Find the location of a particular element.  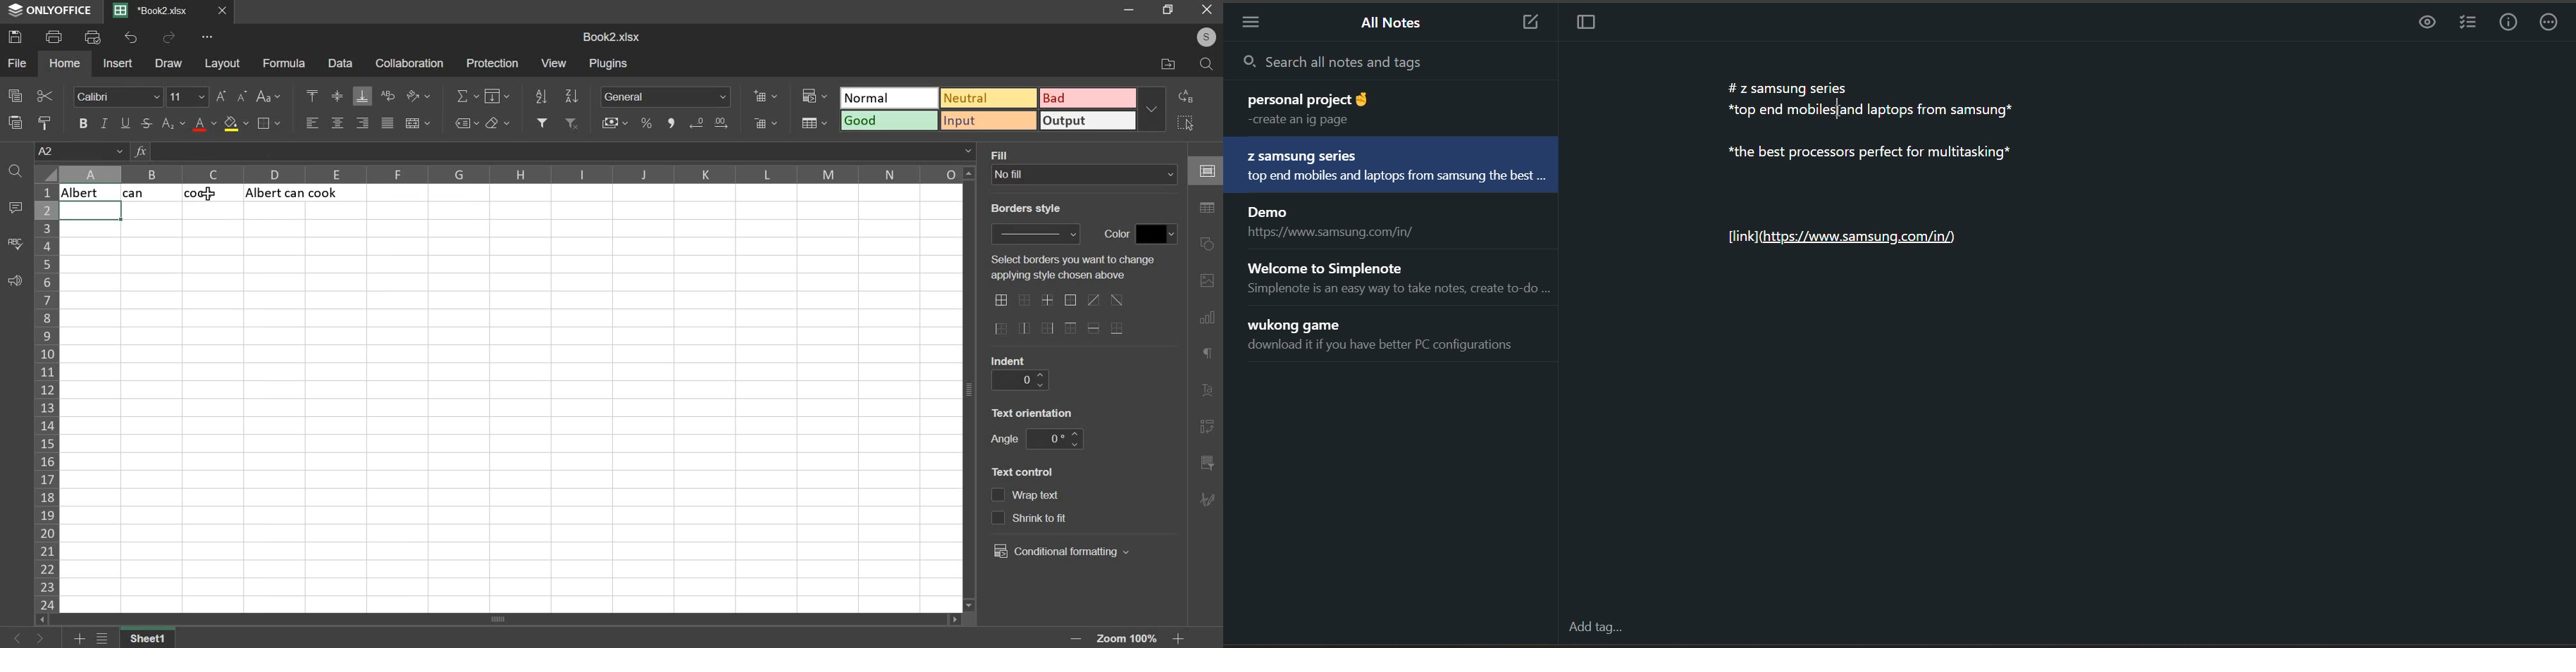

border is located at coordinates (268, 122).